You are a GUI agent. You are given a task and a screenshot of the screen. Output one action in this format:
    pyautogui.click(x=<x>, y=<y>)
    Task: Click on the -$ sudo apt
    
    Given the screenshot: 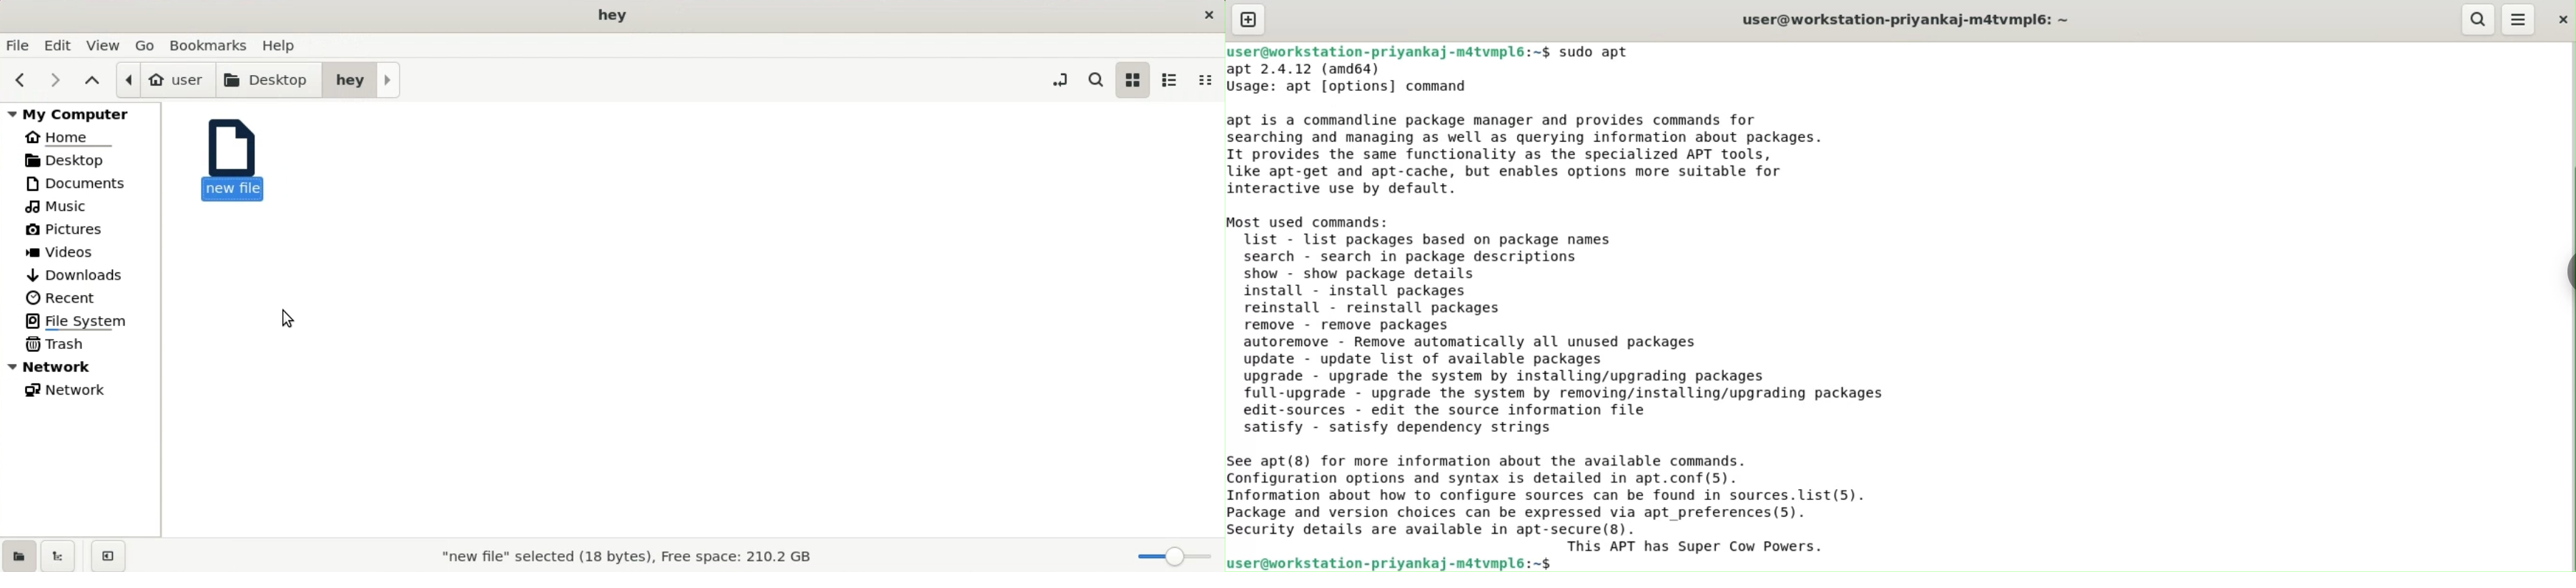 What is the action you would take?
    pyautogui.click(x=1593, y=53)
    